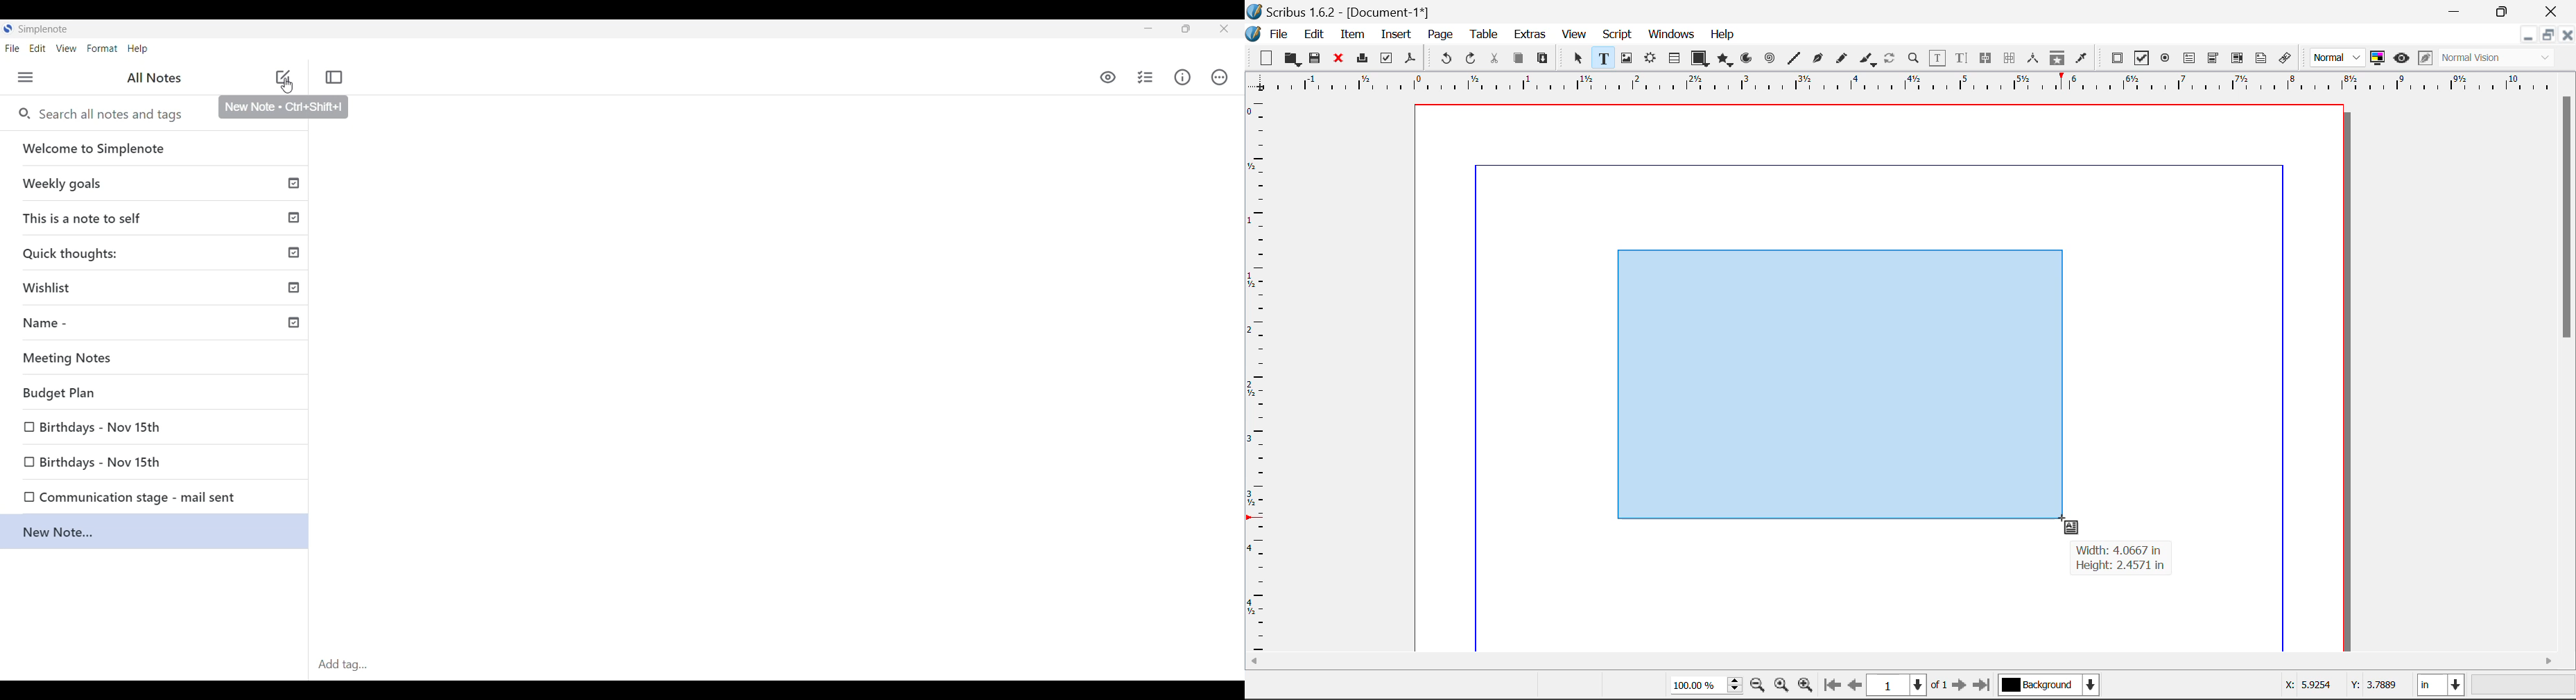  Describe the element at coordinates (154, 183) in the screenshot. I see `Weekly goals` at that location.